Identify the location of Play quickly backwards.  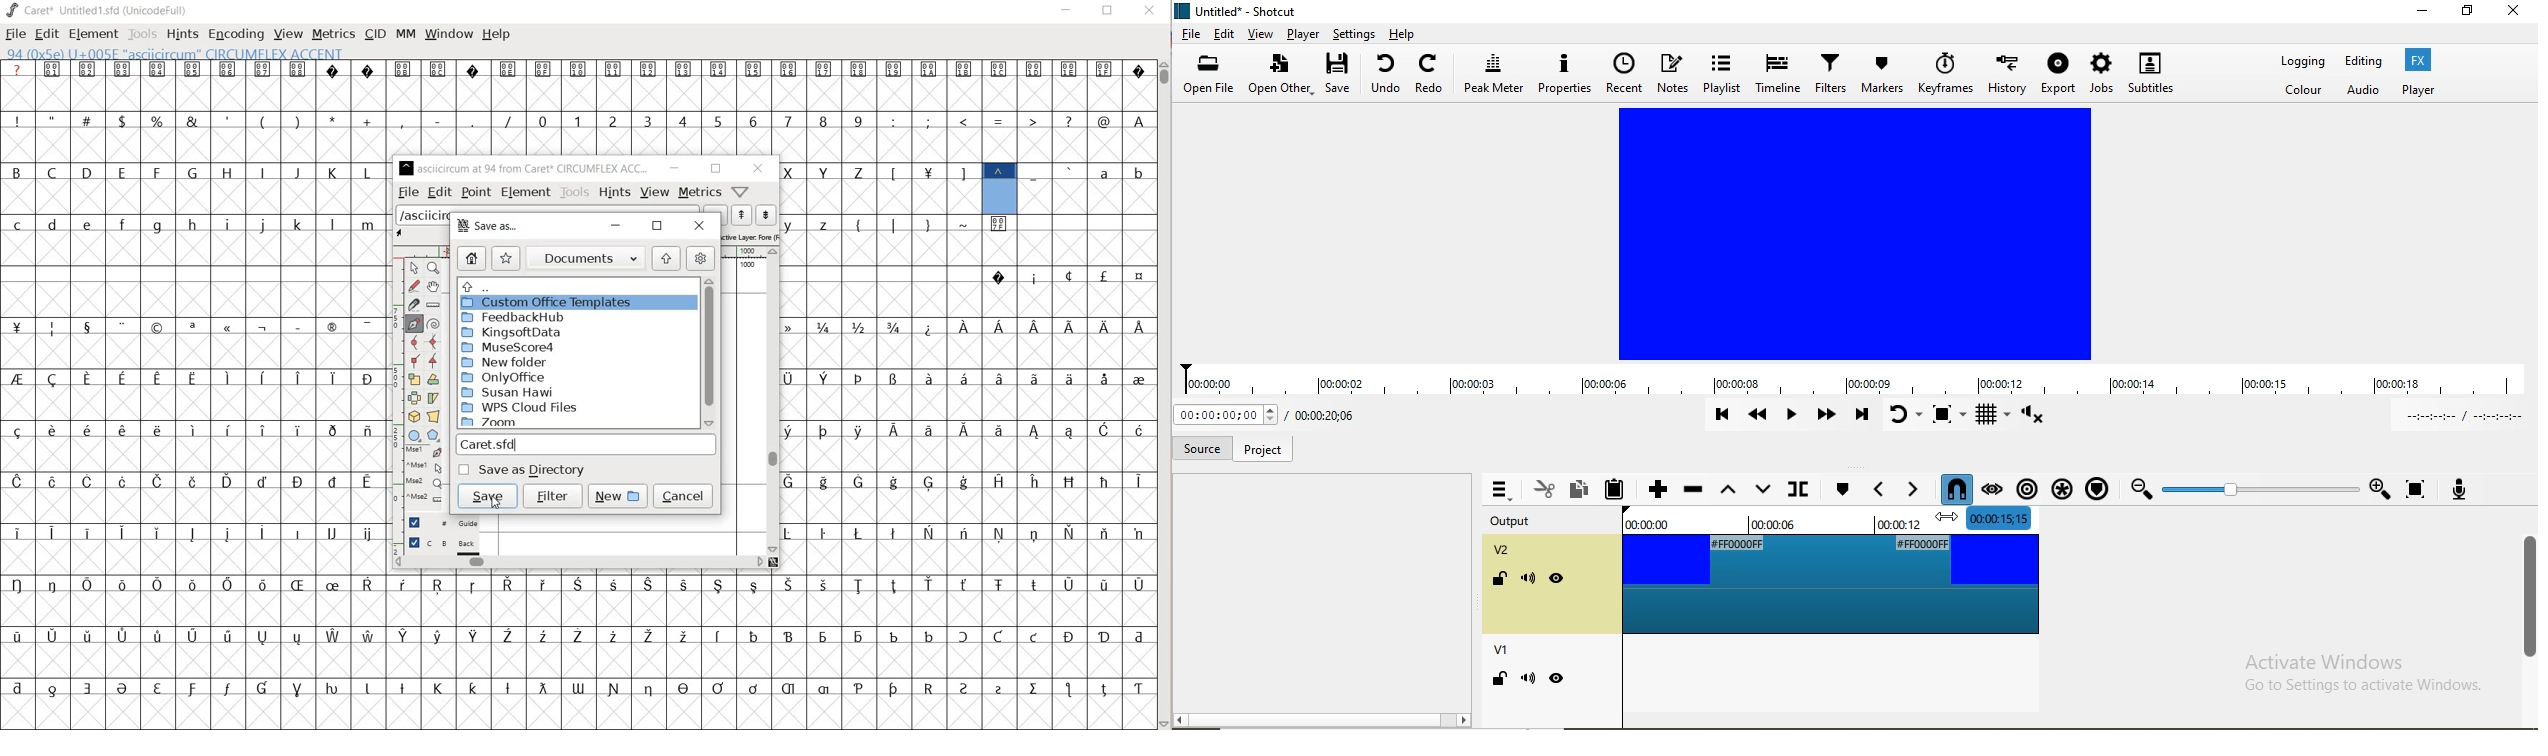
(1759, 419).